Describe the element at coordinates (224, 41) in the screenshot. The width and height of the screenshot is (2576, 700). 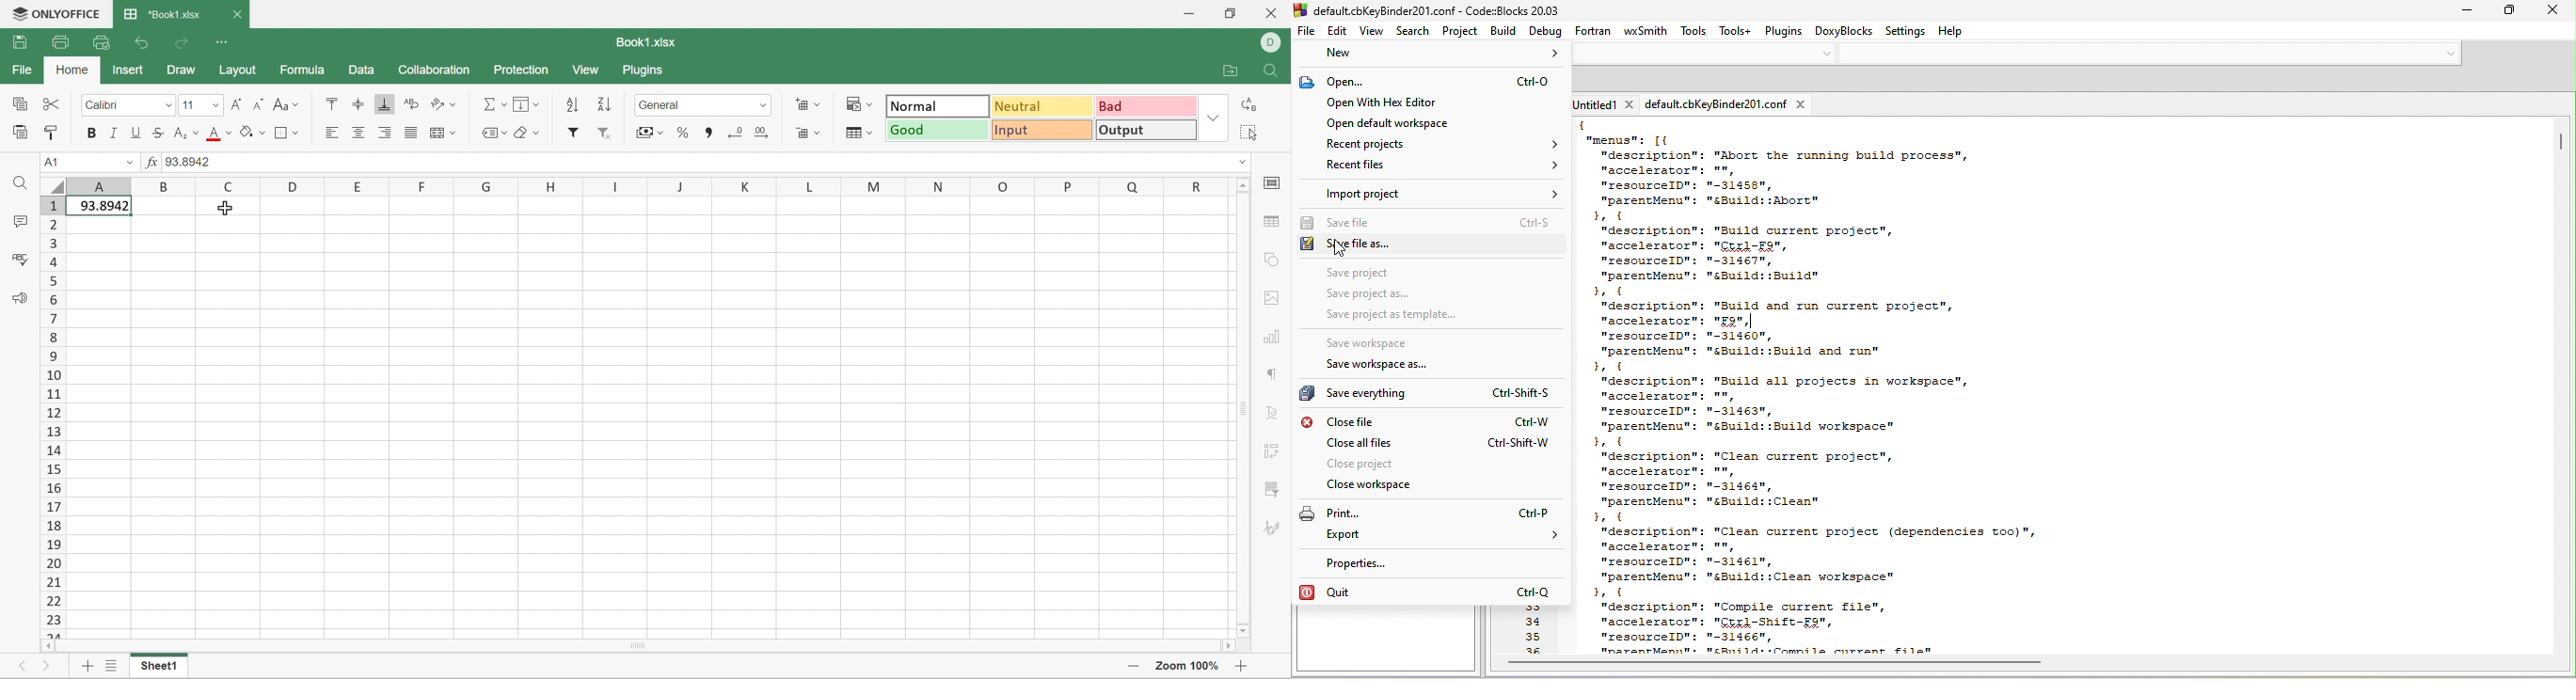
I see `Customize Quick Access Toolbar` at that location.